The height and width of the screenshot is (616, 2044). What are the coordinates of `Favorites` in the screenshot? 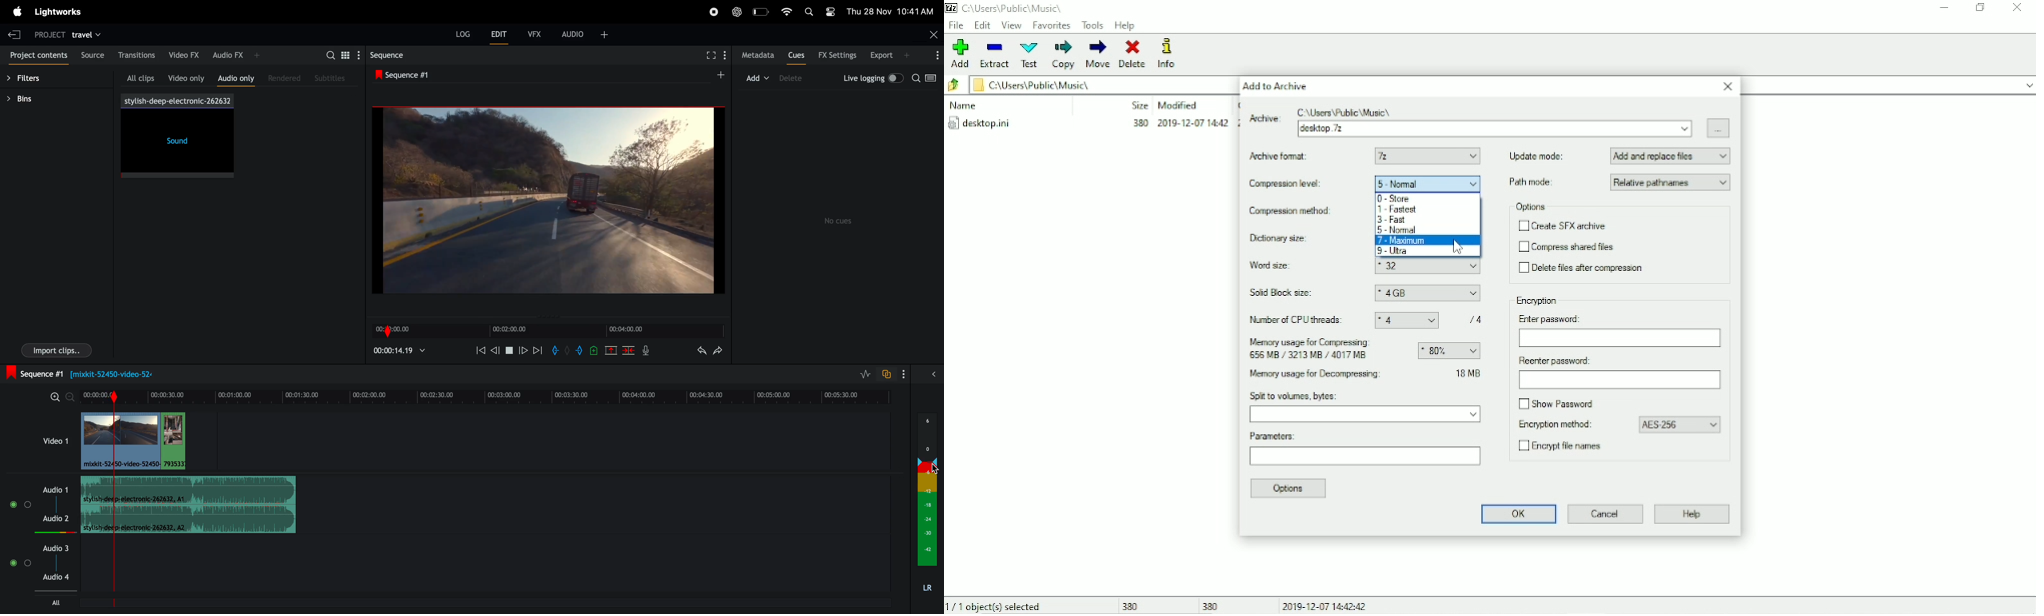 It's located at (1052, 25).